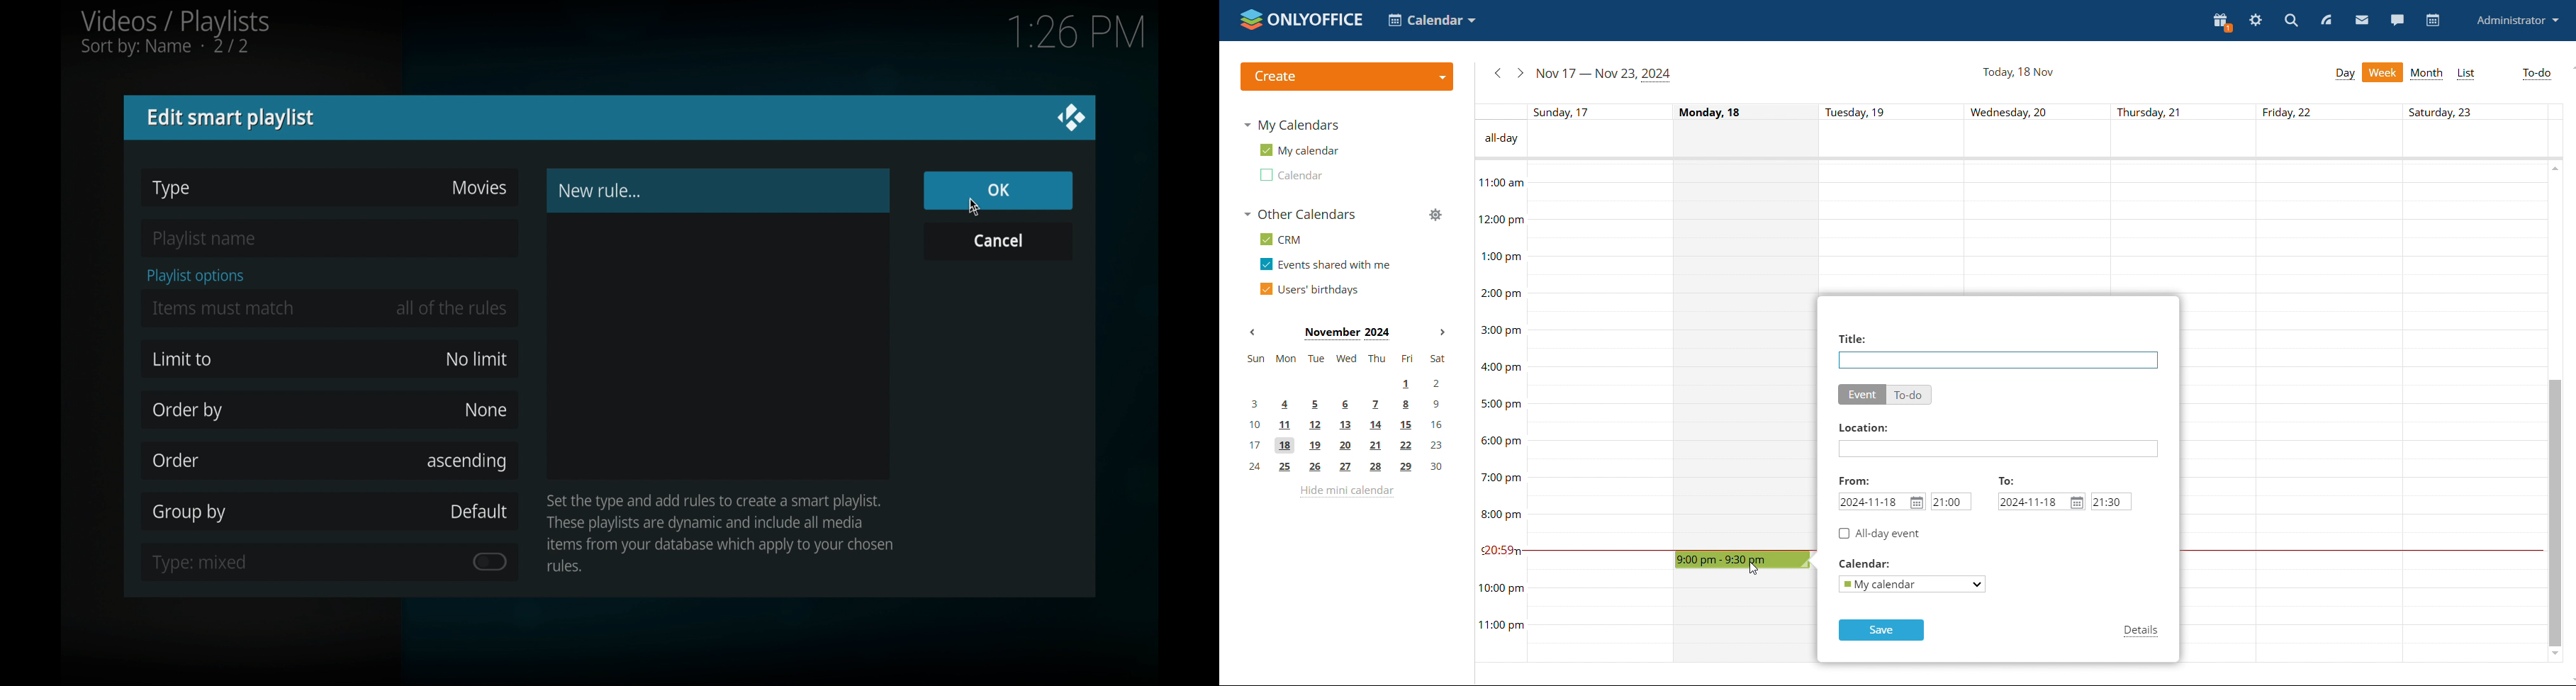 This screenshot has width=2576, height=700. Describe the element at coordinates (1282, 239) in the screenshot. I see `crm` at that location.